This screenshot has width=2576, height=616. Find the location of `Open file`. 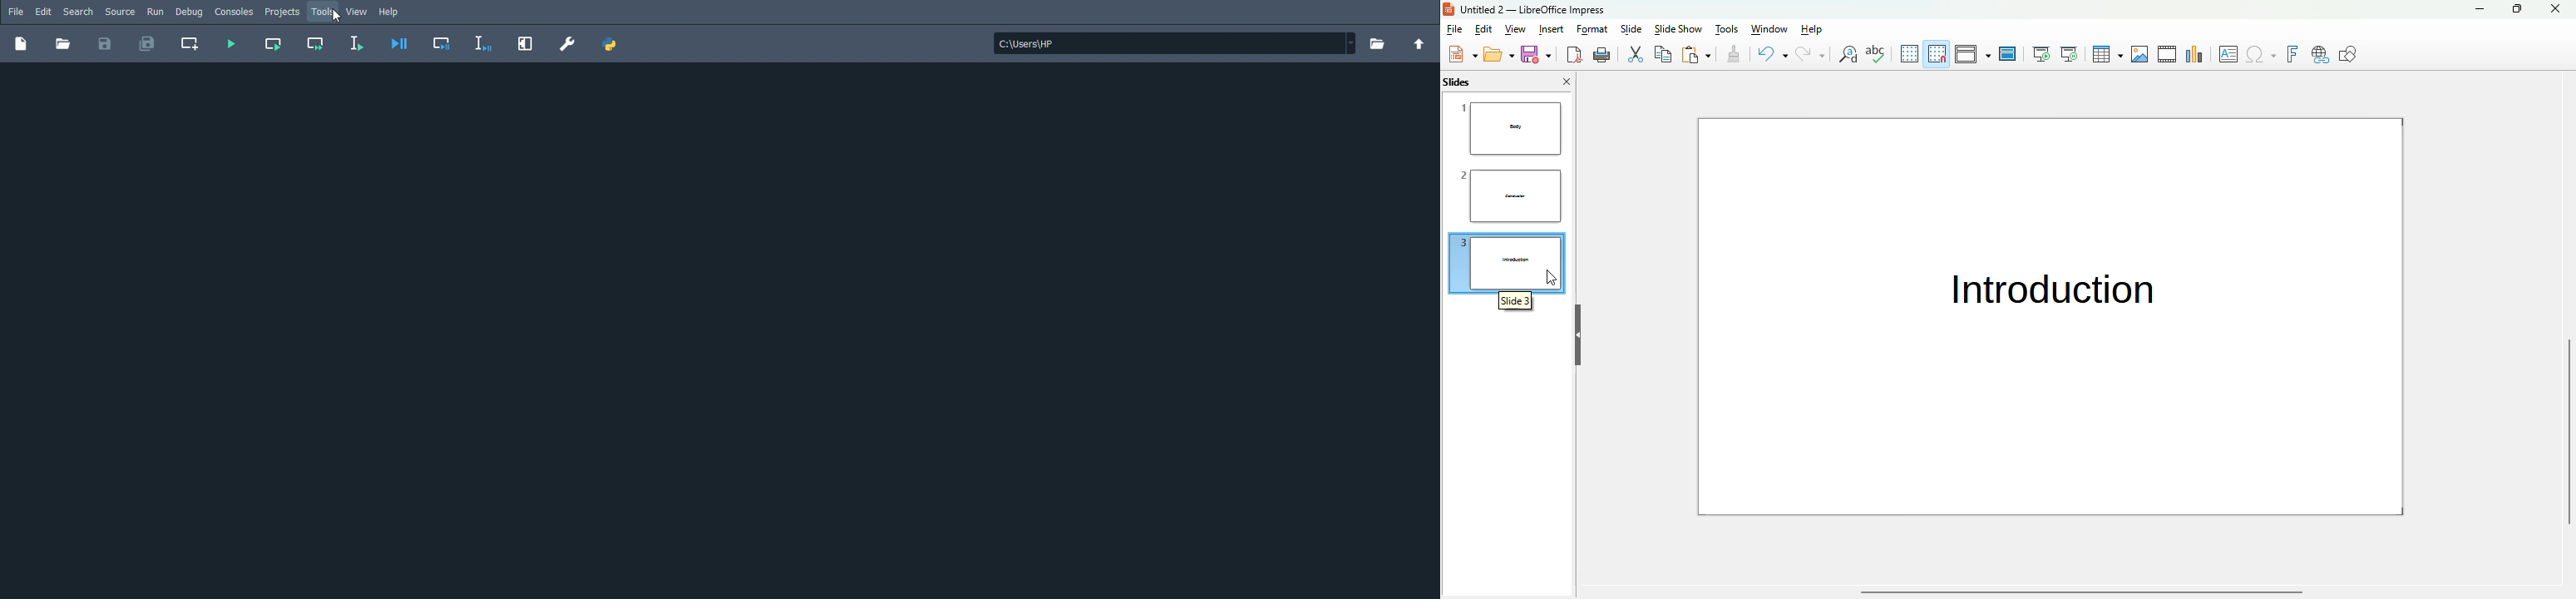

Open file is located at coordinates (62, 44).